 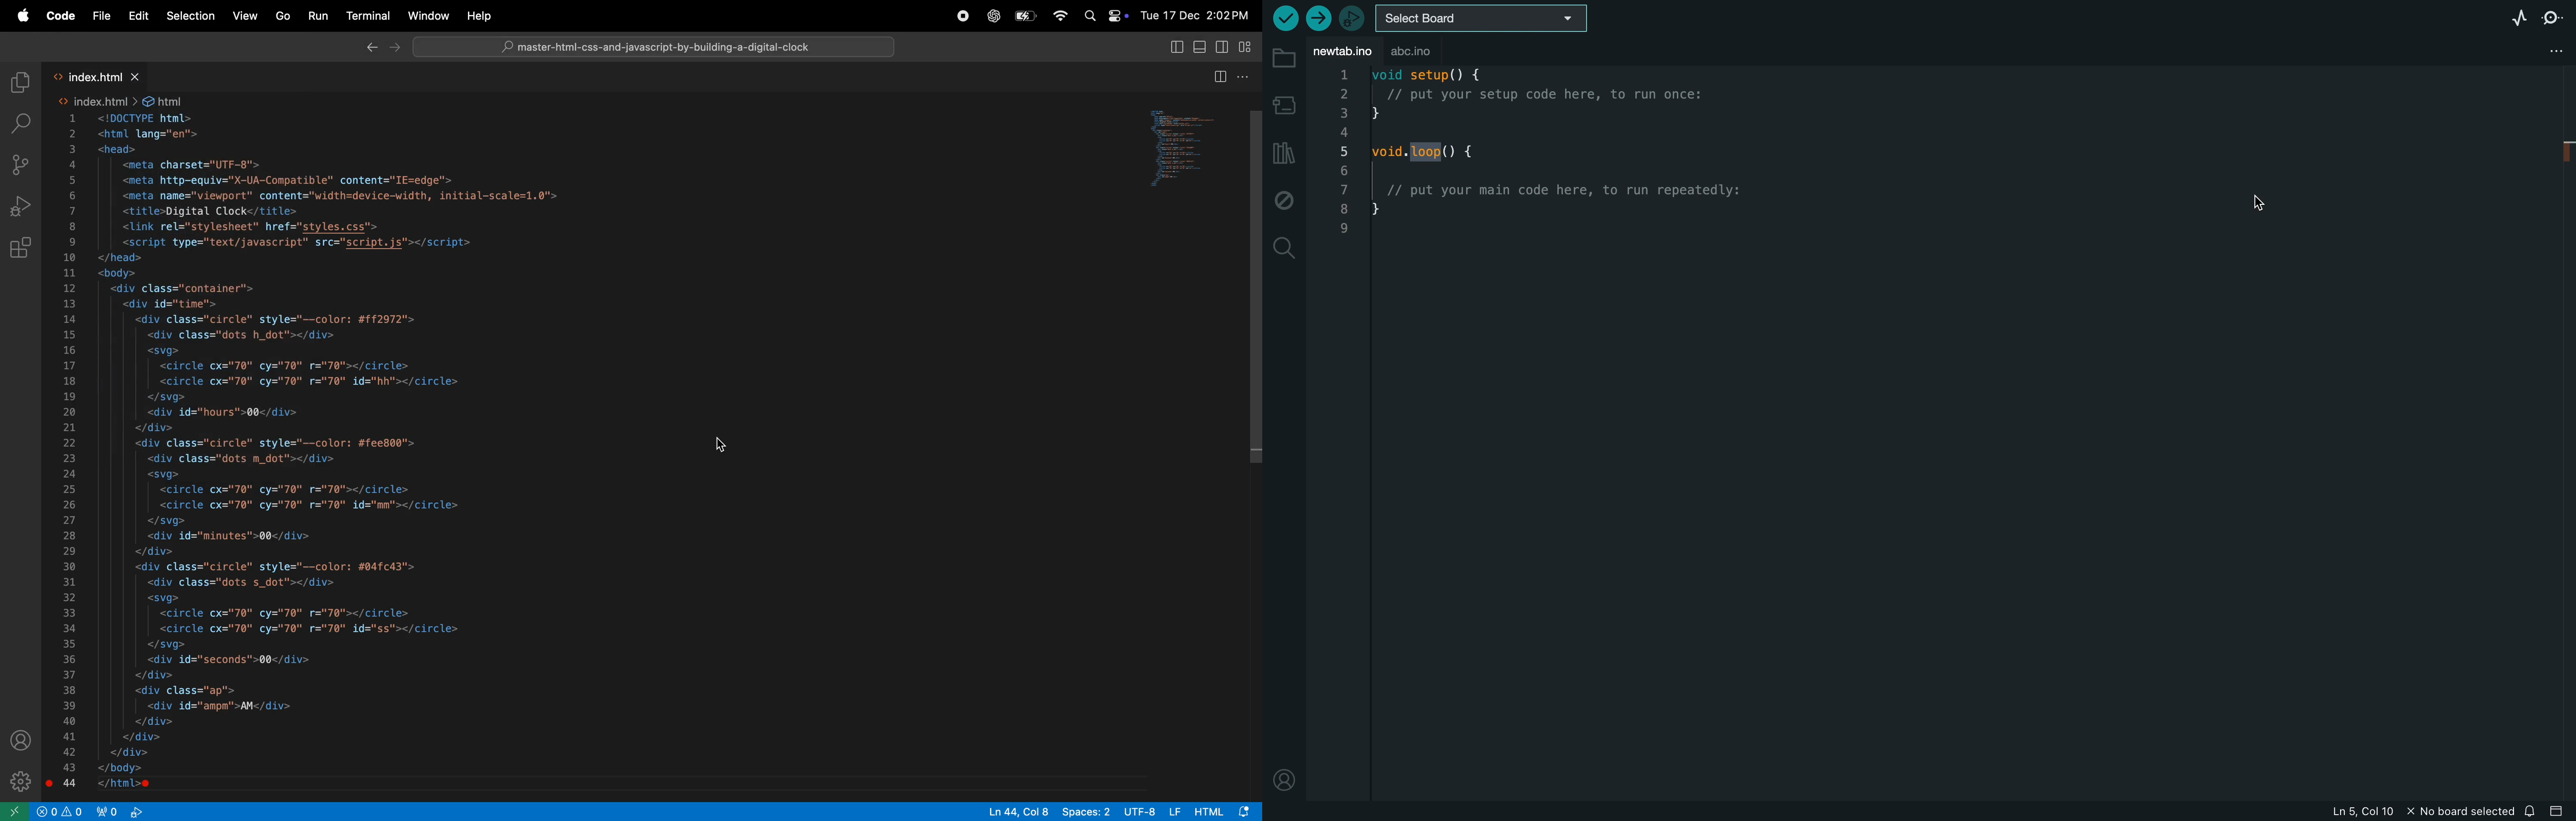 I want to click on run, so click(x=320, y=15).